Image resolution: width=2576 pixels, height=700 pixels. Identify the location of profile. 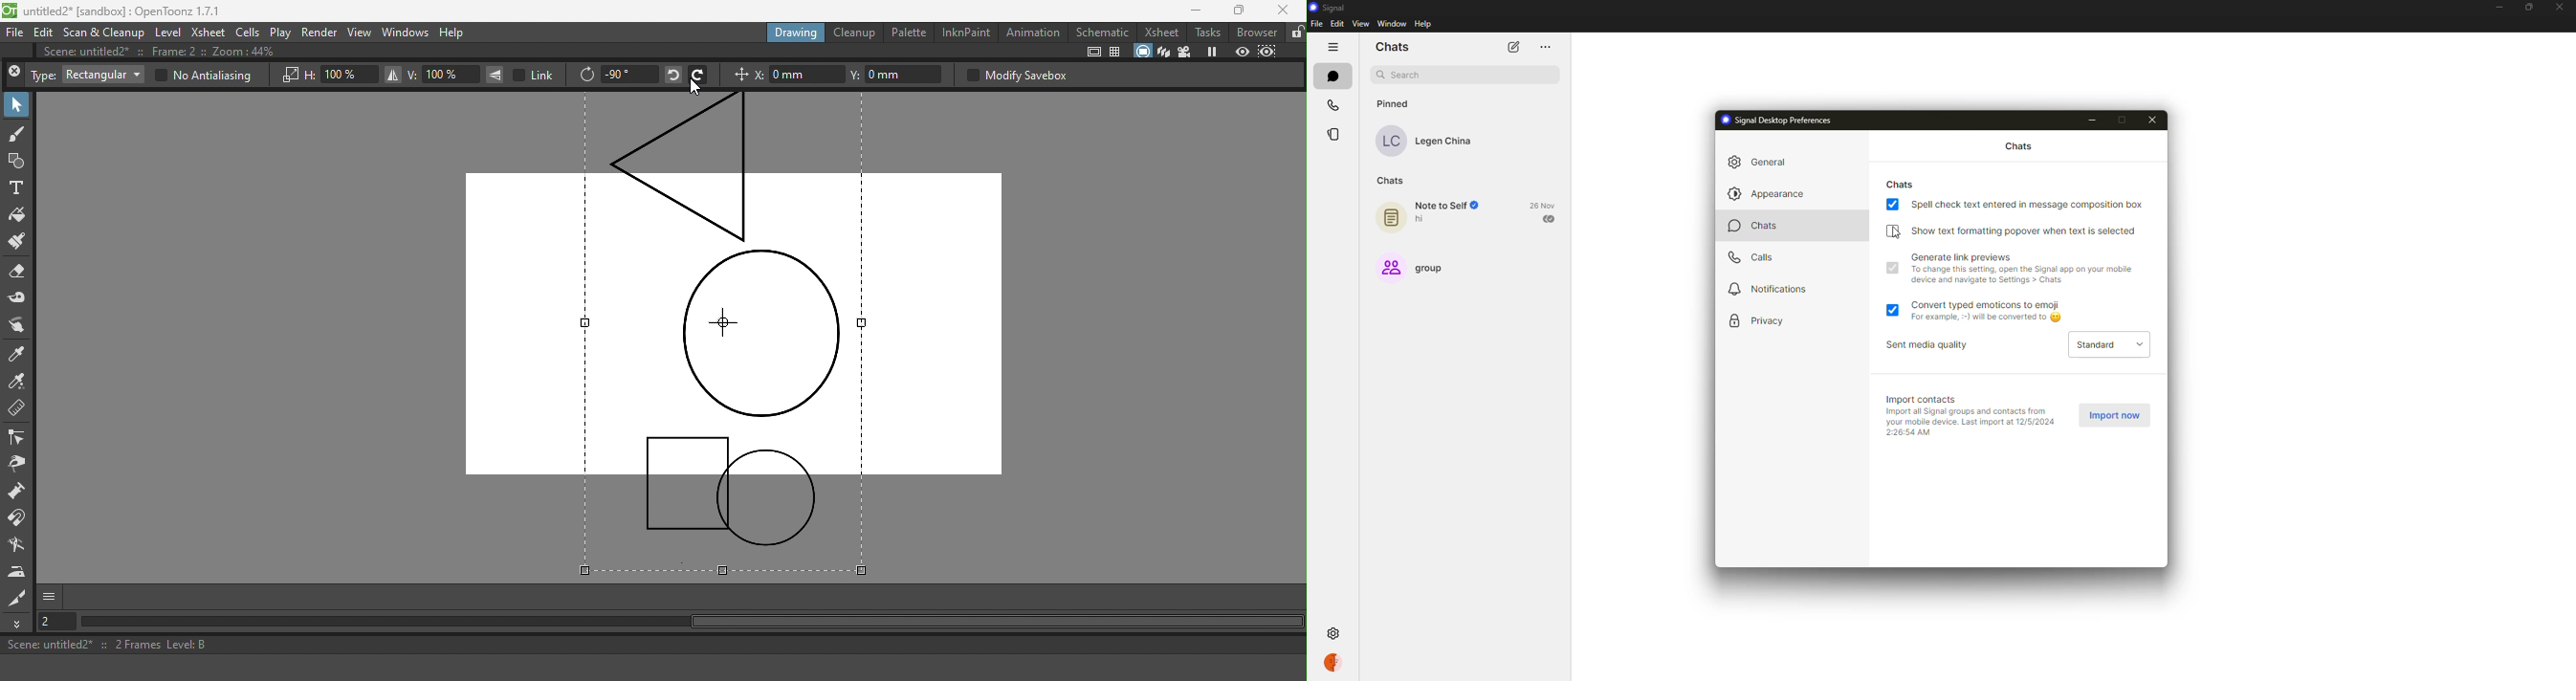
(1332, 662).